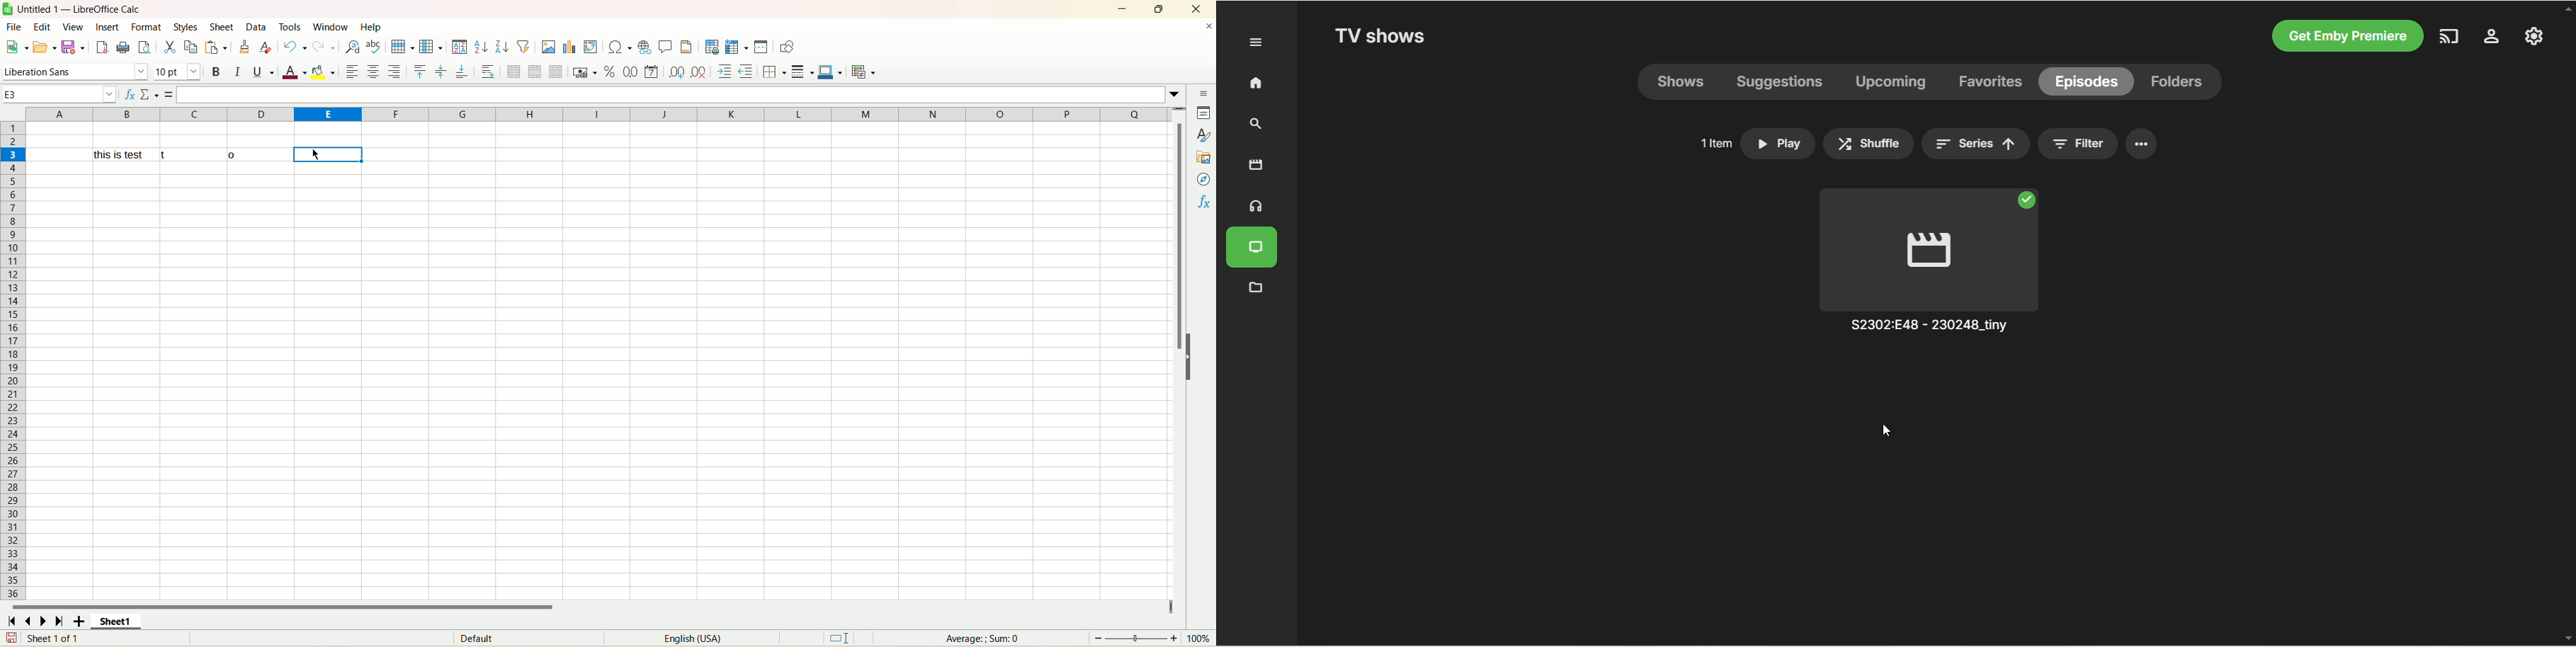 The height and width of the screenshot is (672, 2576). What do you see at coordinates (1932, 328) in the screenshot?
I see `$2302:E48 - 230248_tiny` at bounding box center [1932, 328].